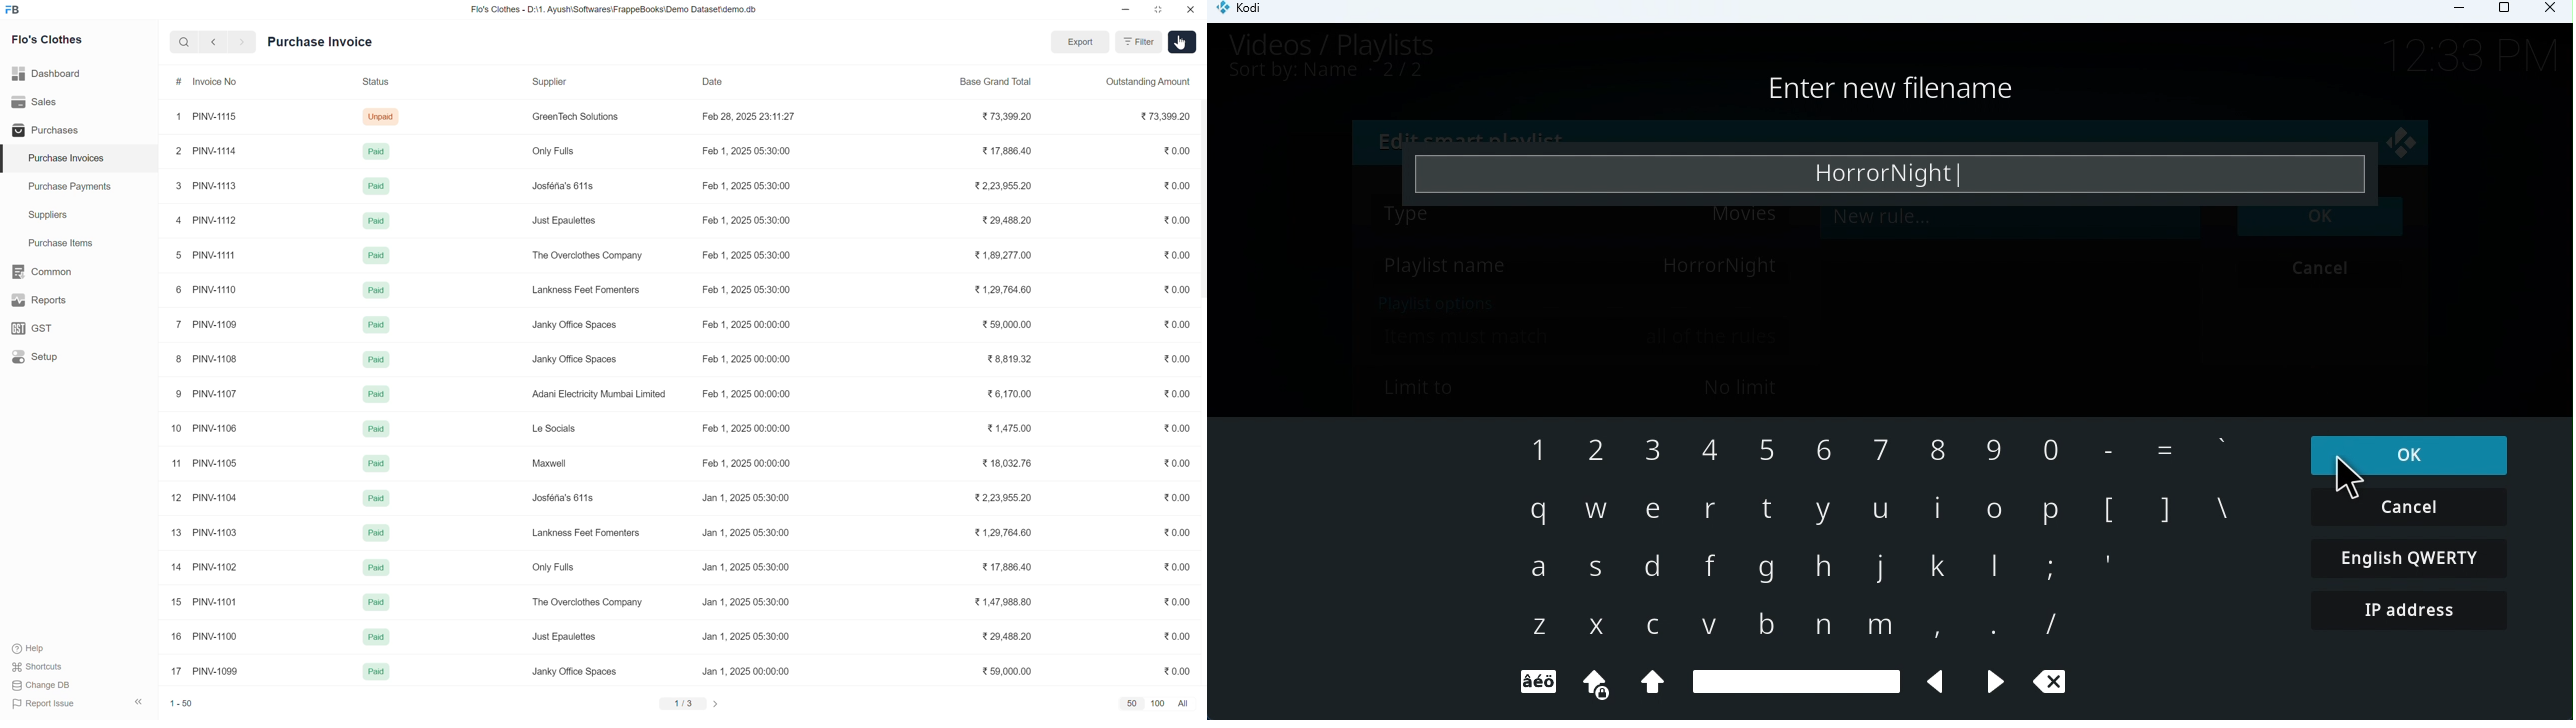  I want to click on Just Epaulettes, so click(564, 635).